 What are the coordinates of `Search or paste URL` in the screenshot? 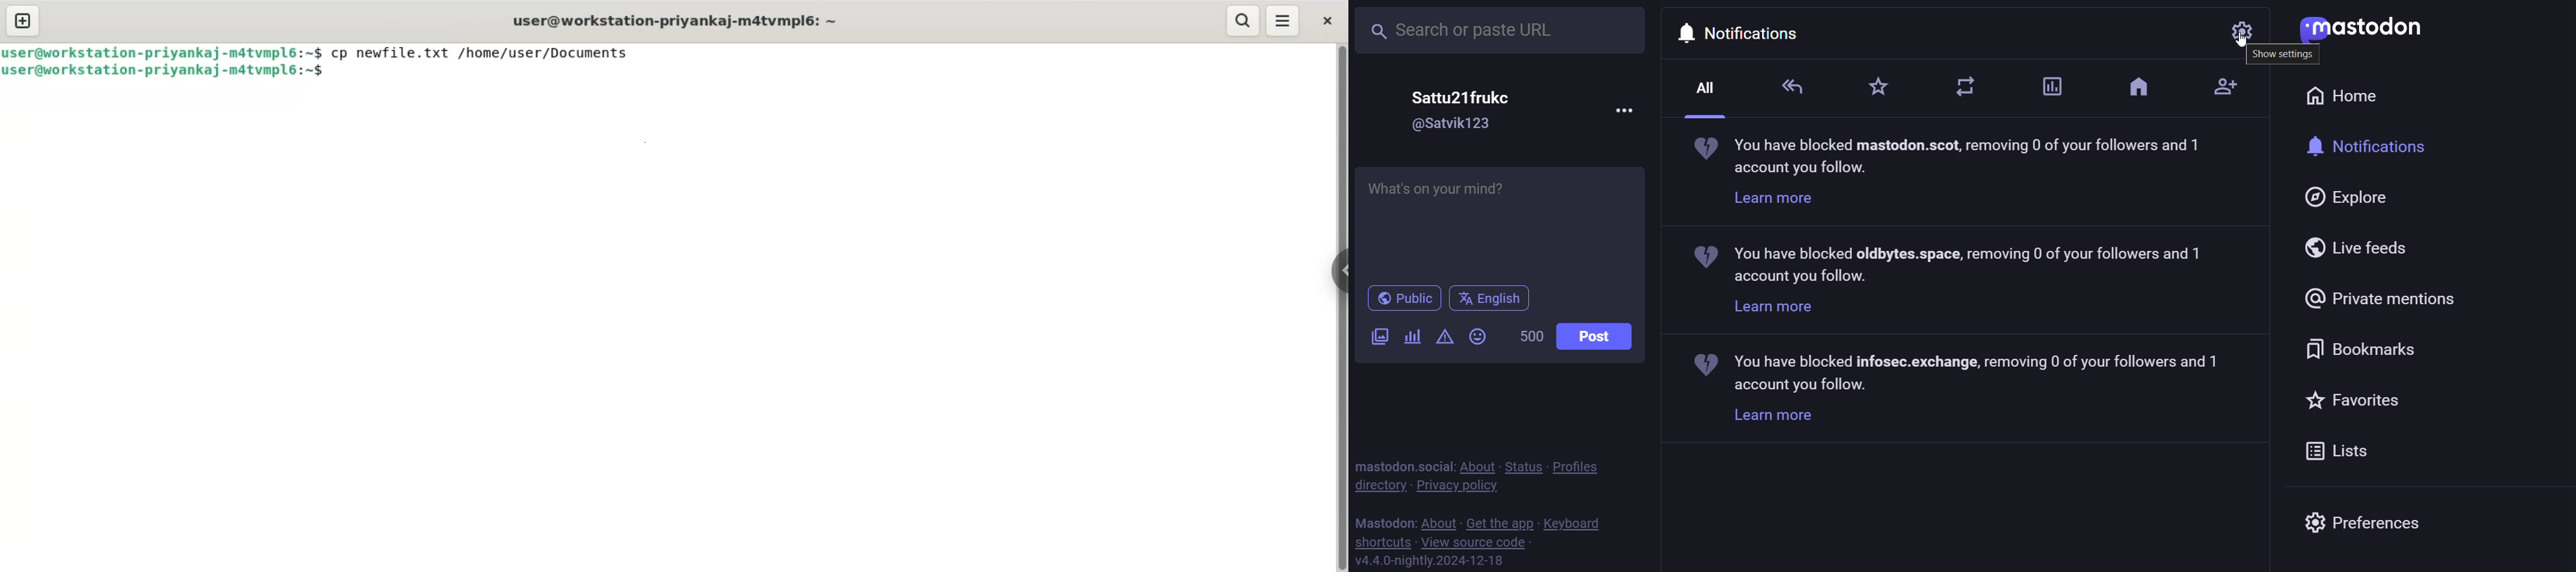 It's located at (1502, 31).